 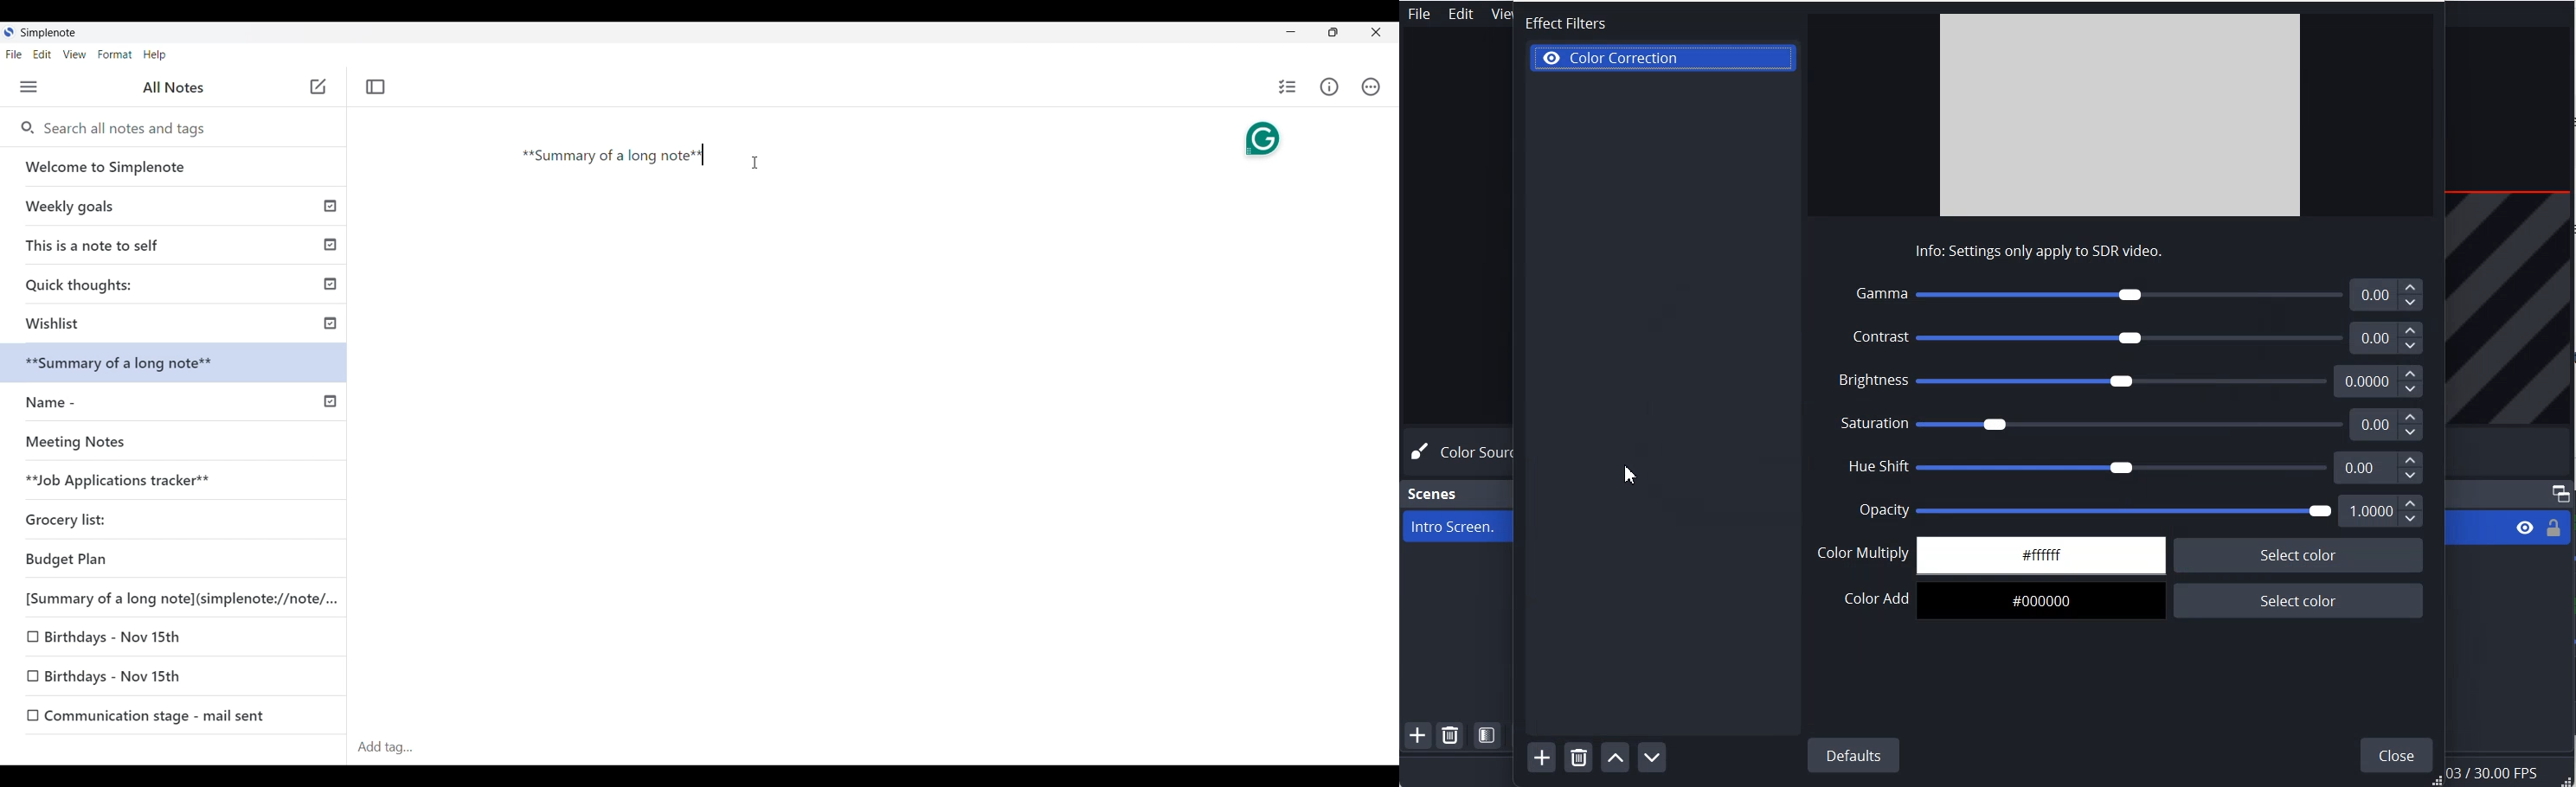 I want to click on Gamma, so click(x=2131, y=292).